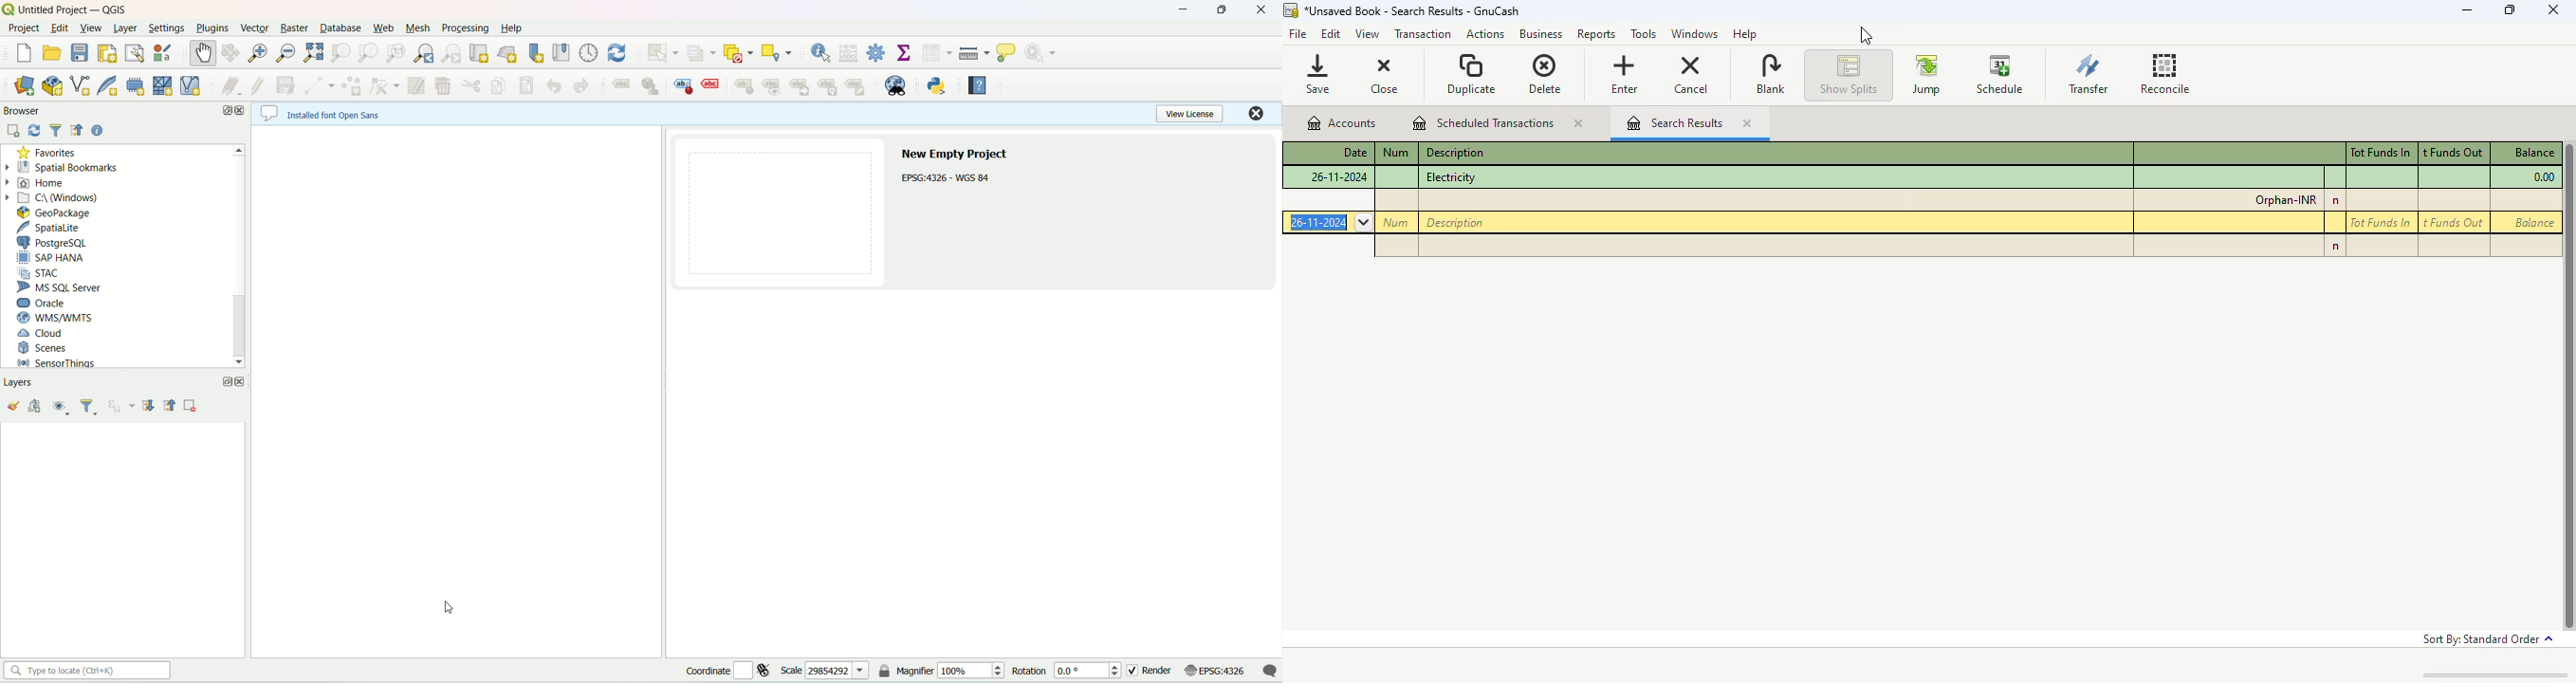 This screenshot has width=2576, height=700. Describe the element at coordinates (467, 28) in the screenshot. I see `processing` at that location.